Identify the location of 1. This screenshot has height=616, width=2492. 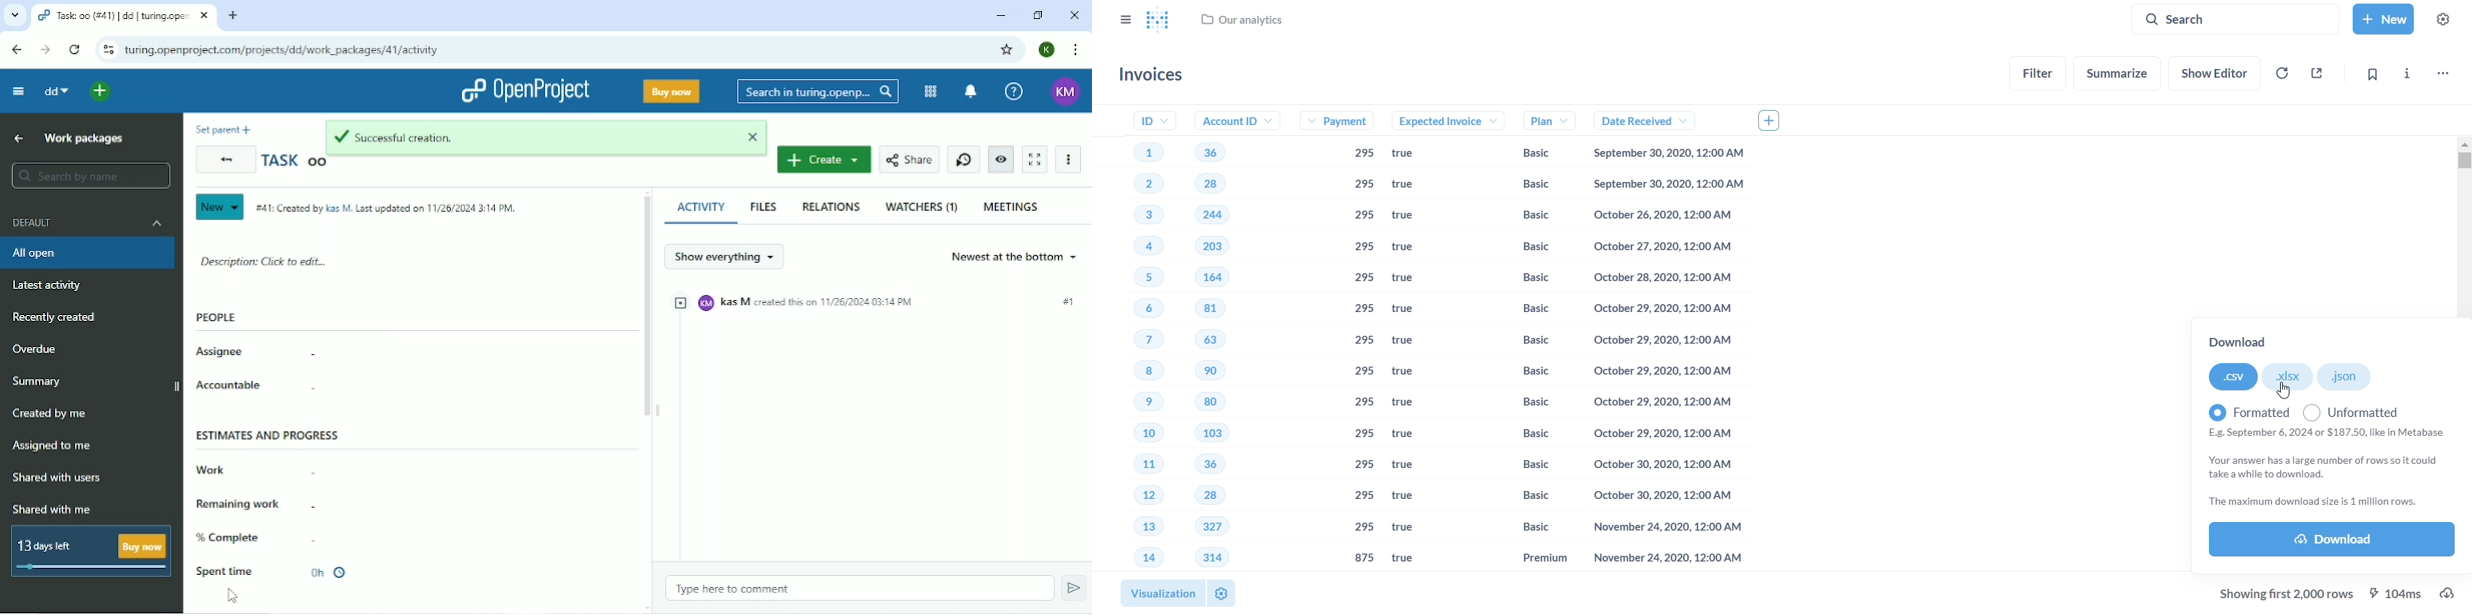
(1145, 150).